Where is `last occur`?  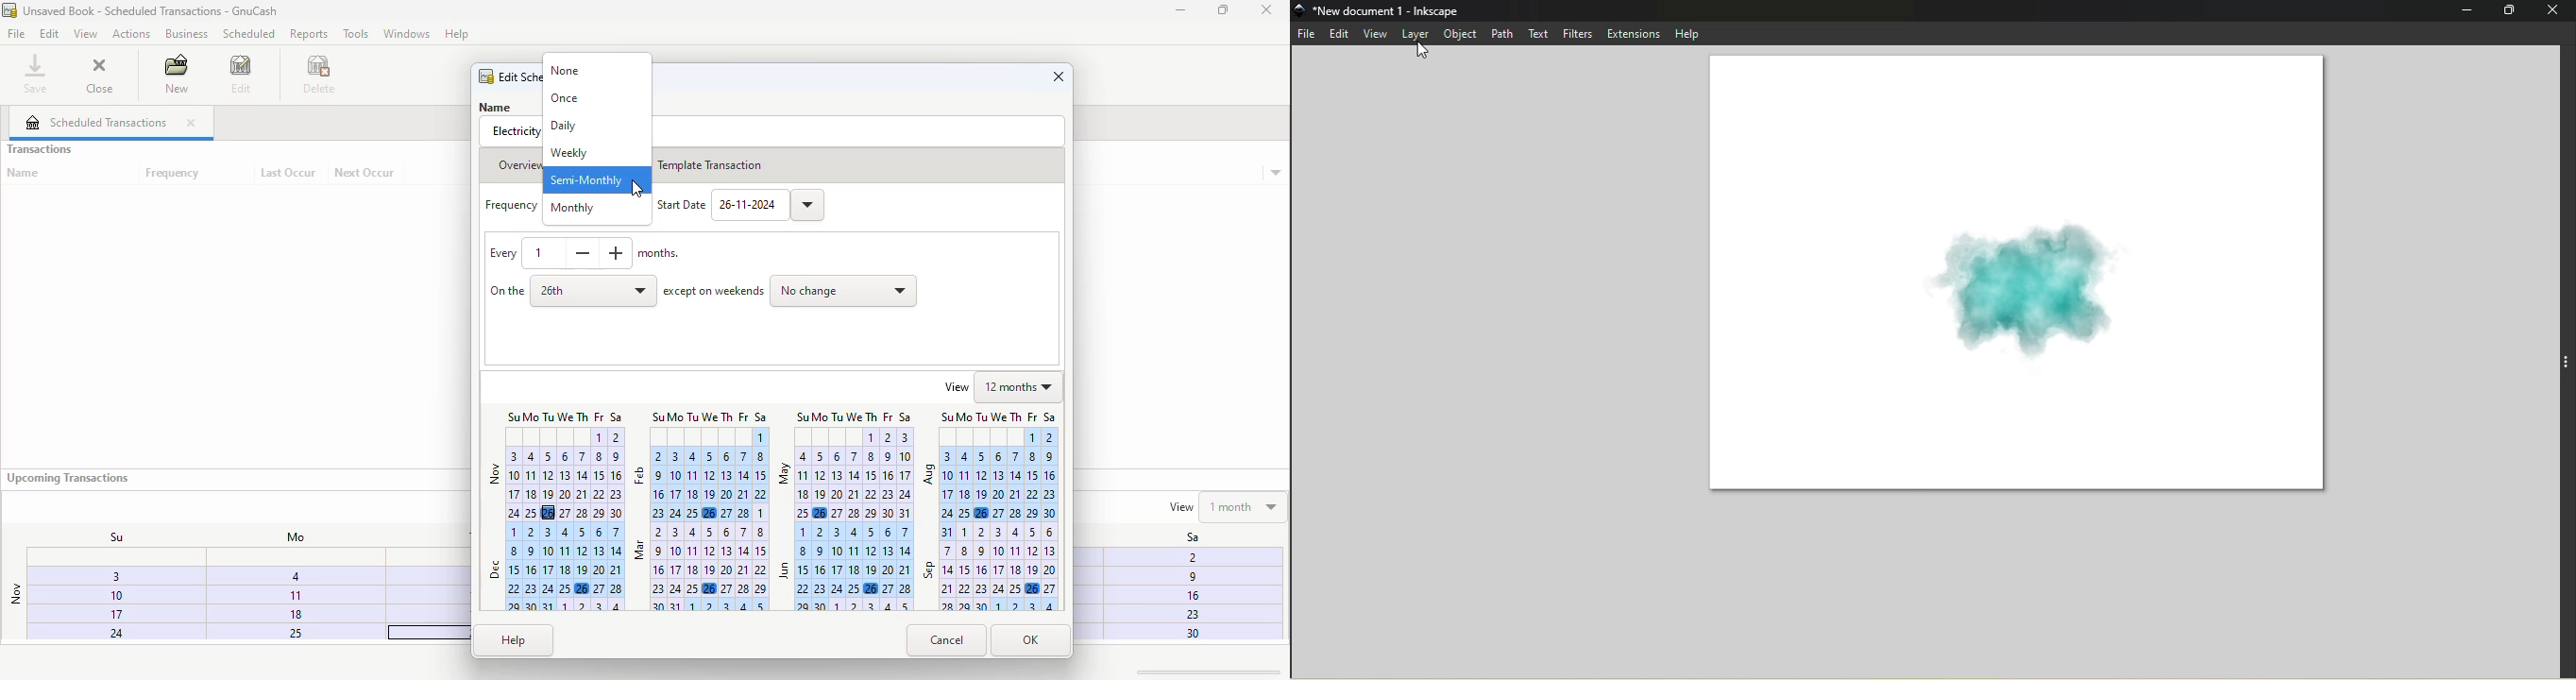 last occur is located at coordinates (288, 173).